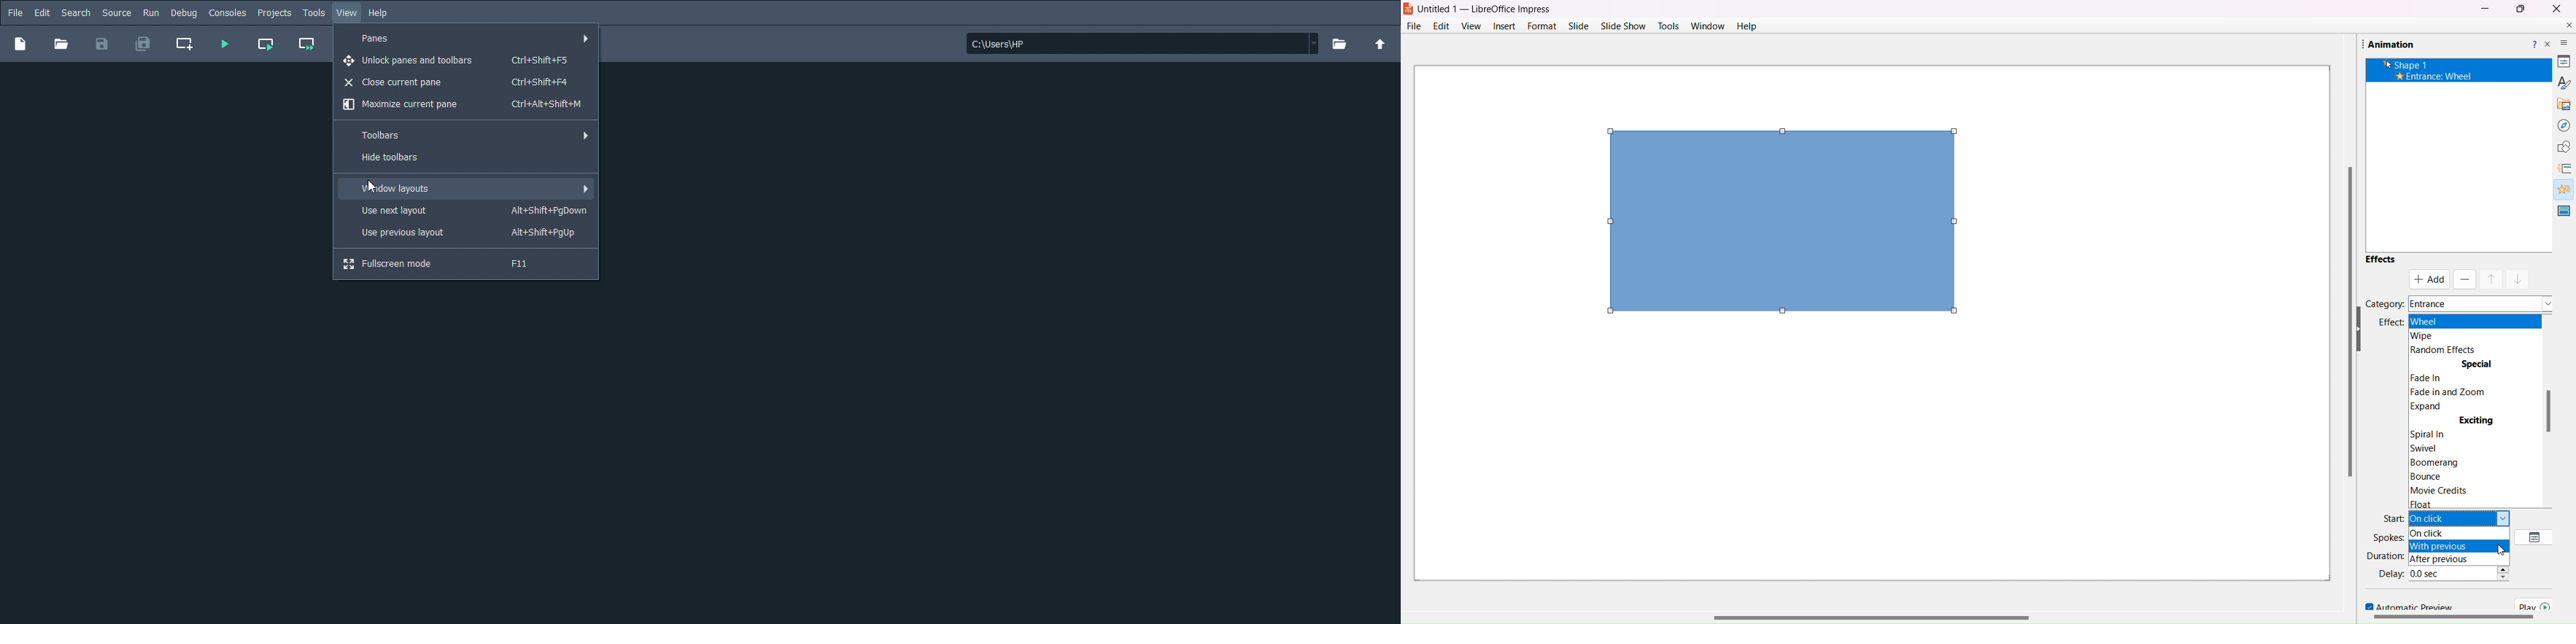  Describe the element at coordinates (314, 13) in the screenshot. I see `Tools` at that location.